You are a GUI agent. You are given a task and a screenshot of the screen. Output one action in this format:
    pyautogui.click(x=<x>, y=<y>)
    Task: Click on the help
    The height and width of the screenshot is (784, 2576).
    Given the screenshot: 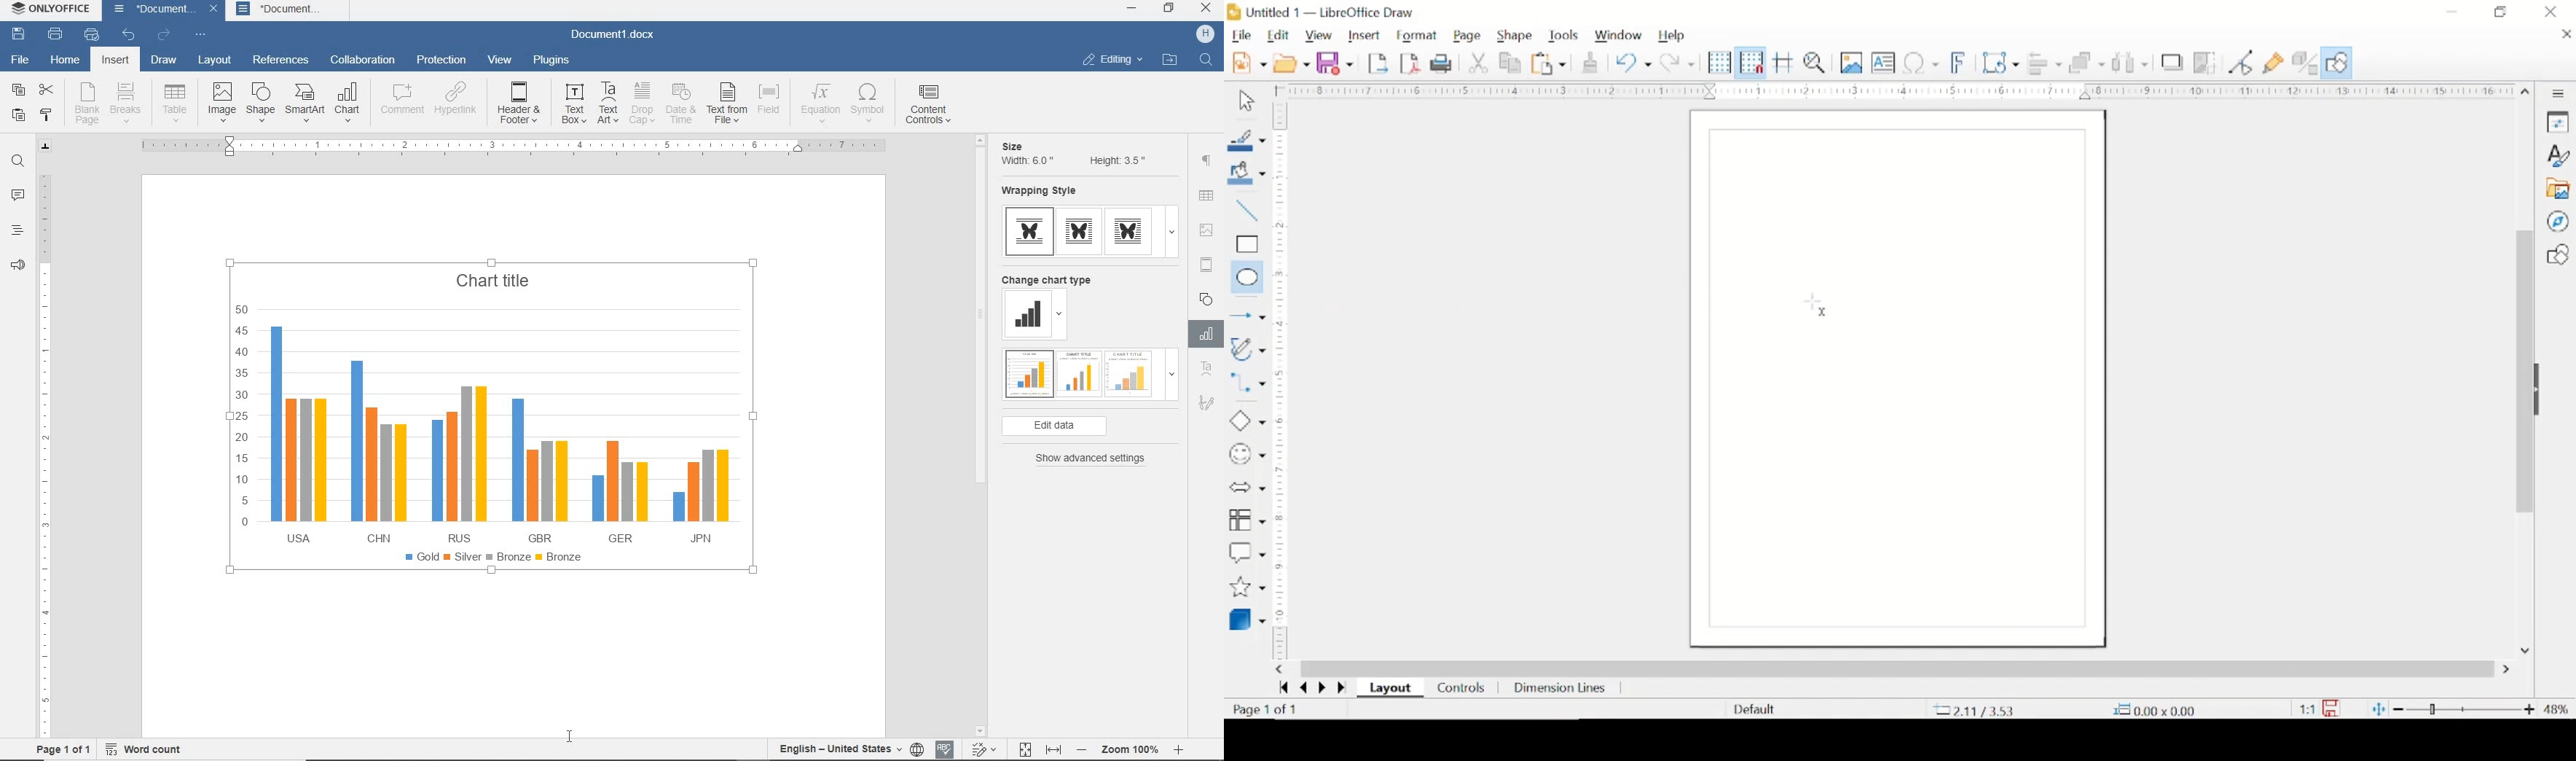 What is the action you would take?
    pyautogui.click(x=1672, y=37)
    